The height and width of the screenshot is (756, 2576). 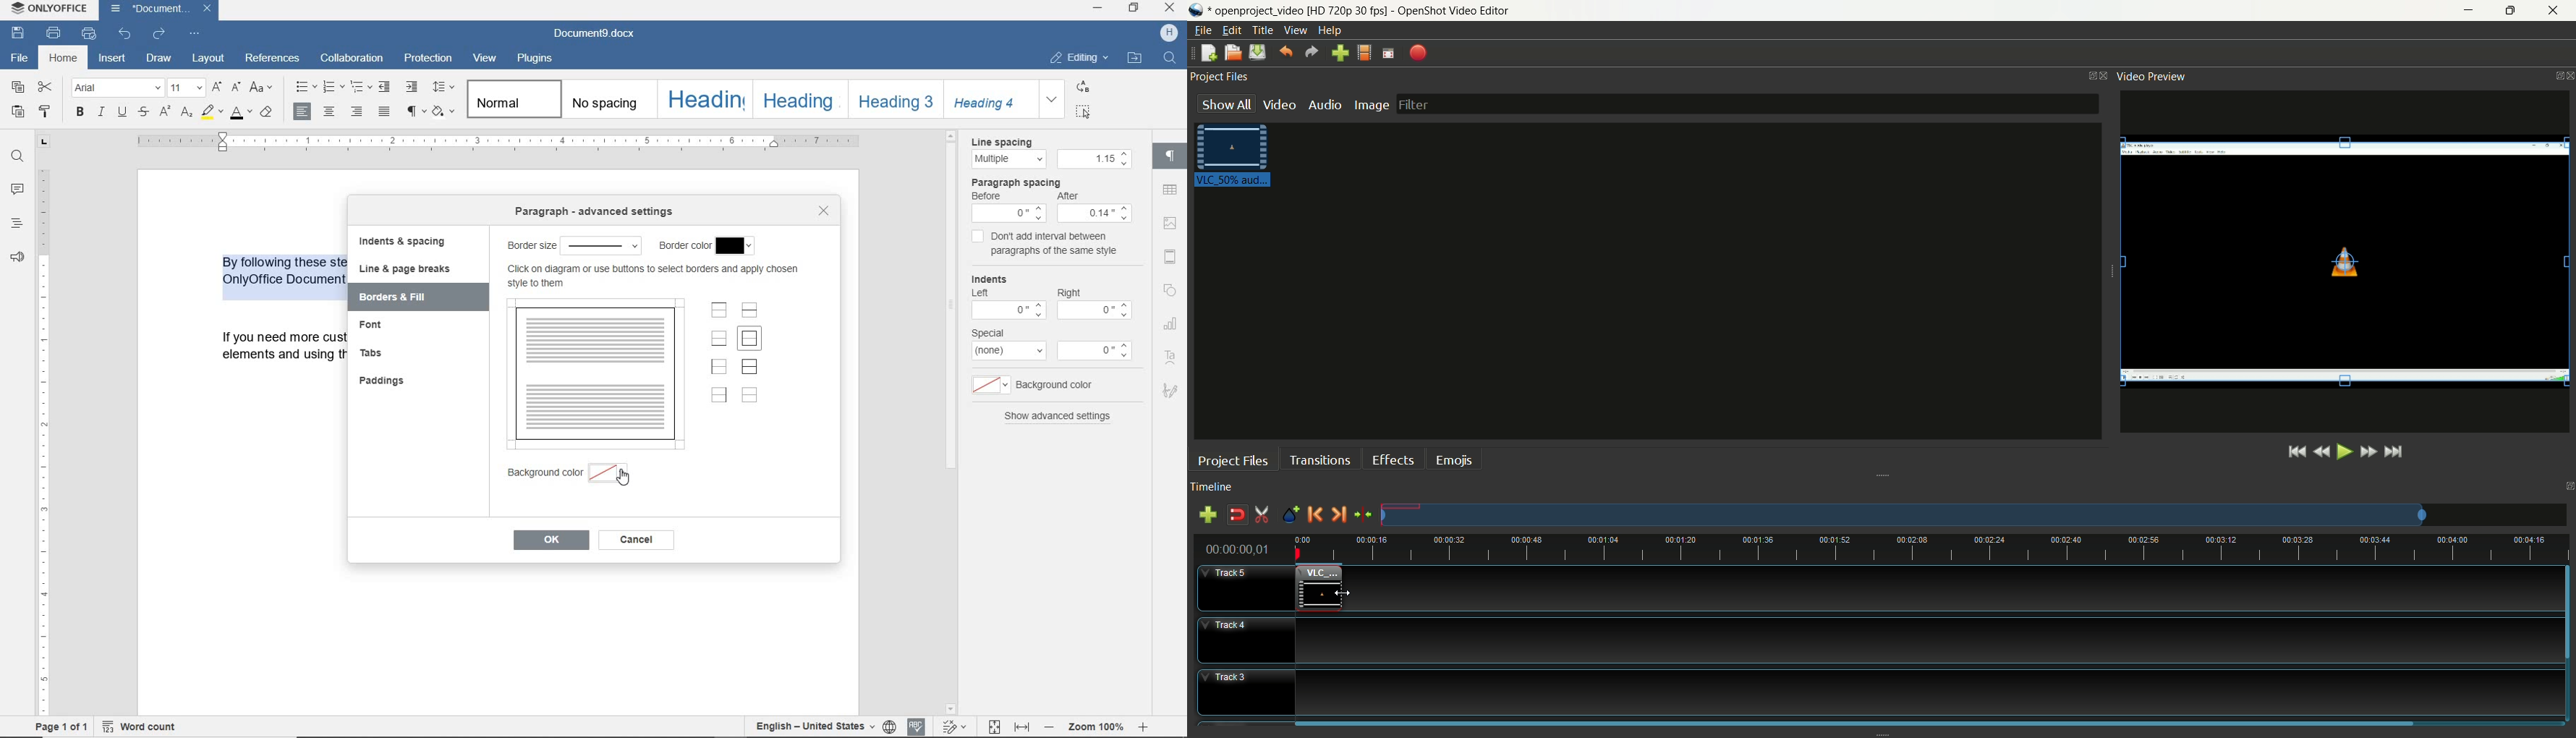 I want to click on set no borders, so click(x=751, y=396).